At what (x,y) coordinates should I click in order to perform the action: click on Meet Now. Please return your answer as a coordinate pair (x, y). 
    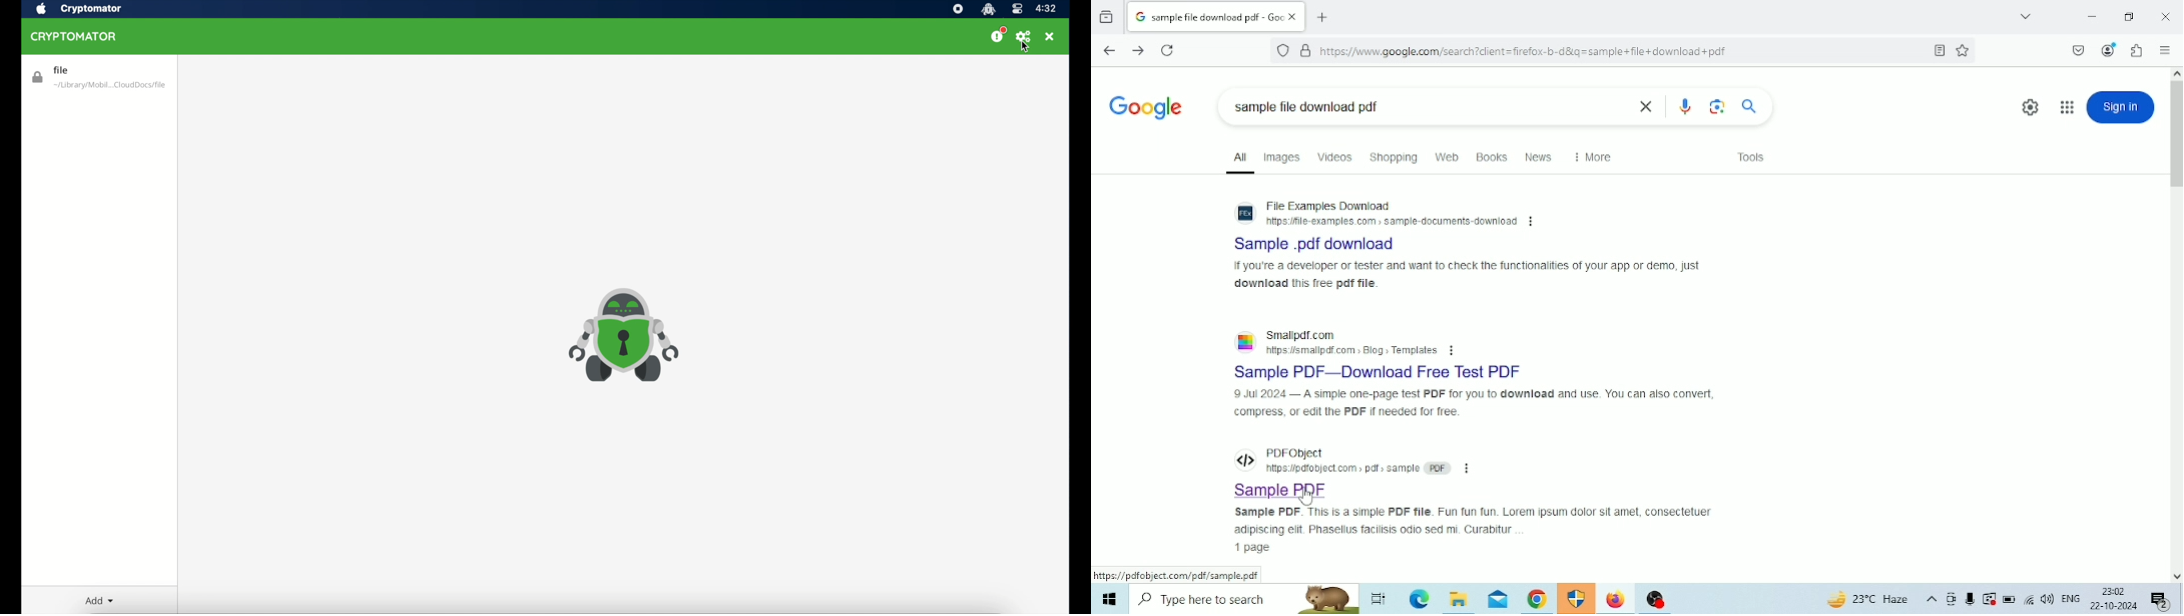
    Looking at the image, I should click on (1951, 599).